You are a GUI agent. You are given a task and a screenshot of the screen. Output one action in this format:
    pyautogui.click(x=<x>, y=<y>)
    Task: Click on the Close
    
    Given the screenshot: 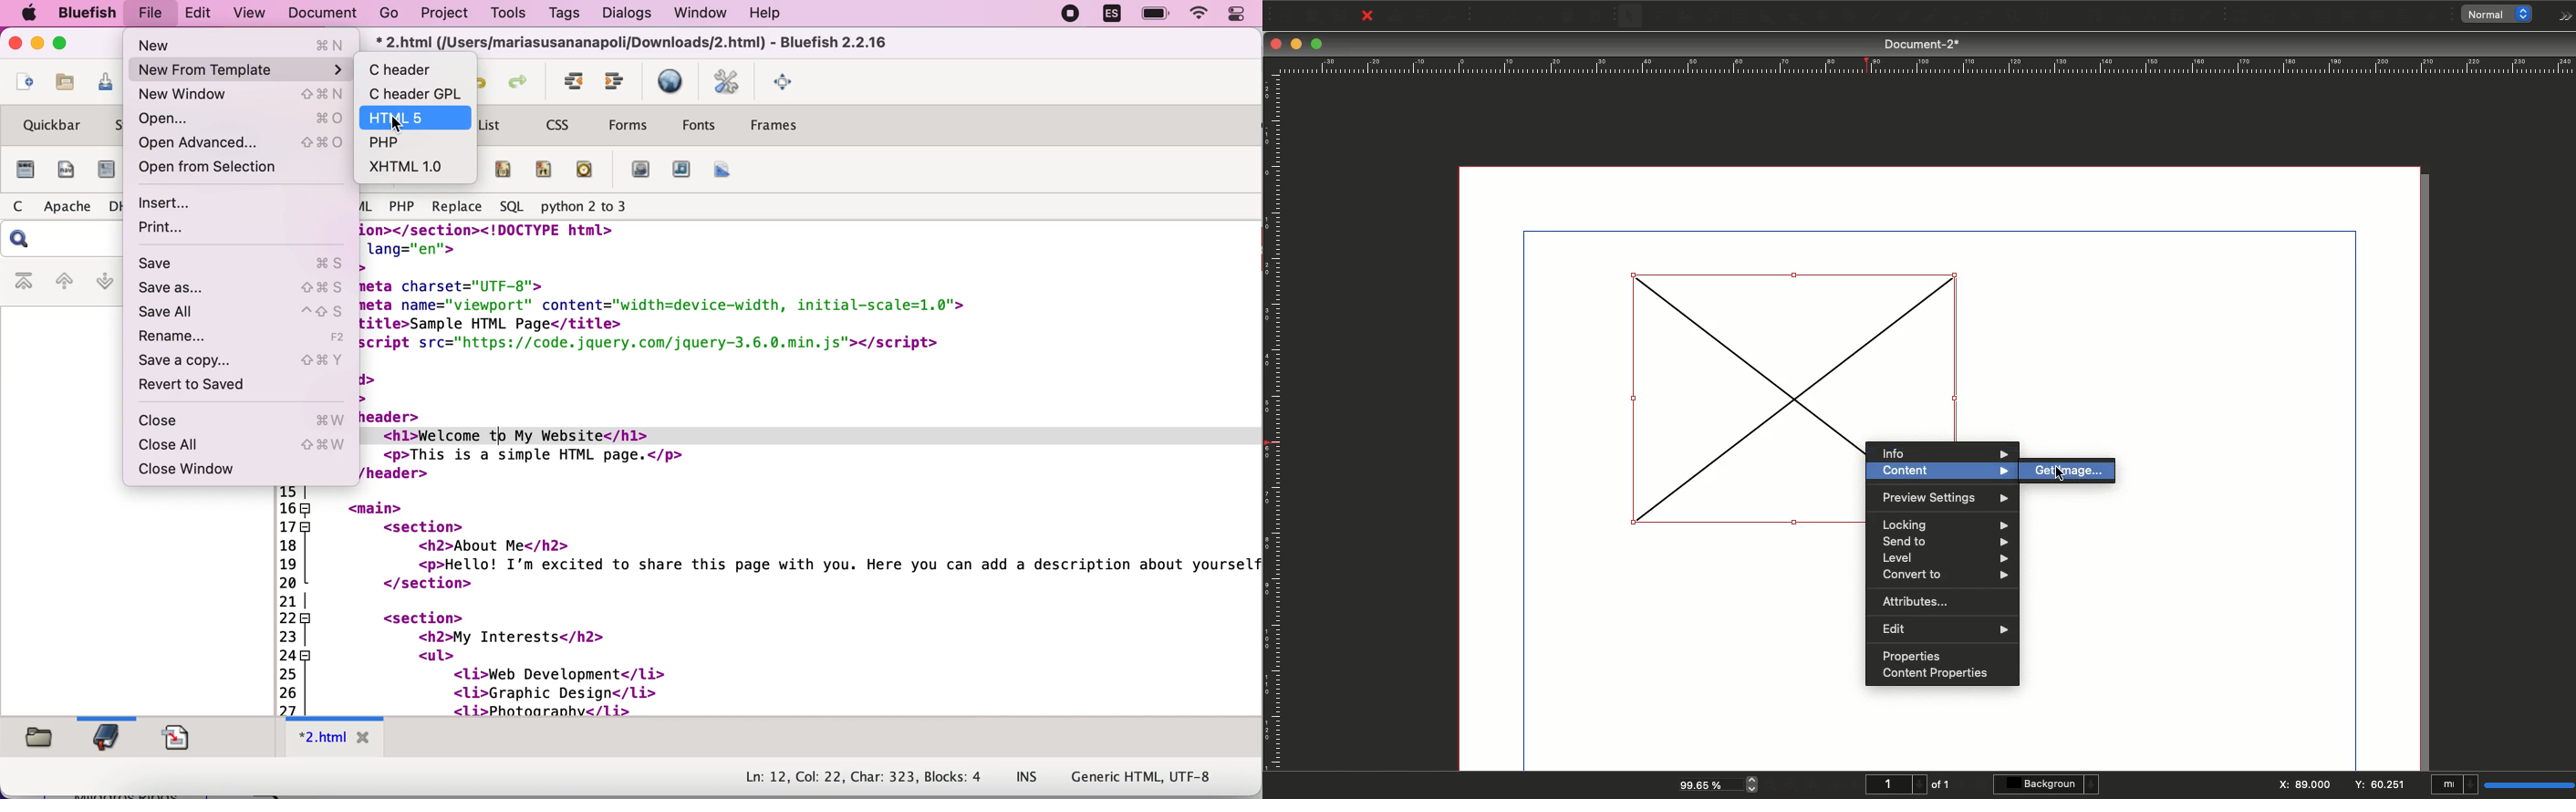 What is the action you would take?
    pyautogui.click(x=1367, y=16)
    